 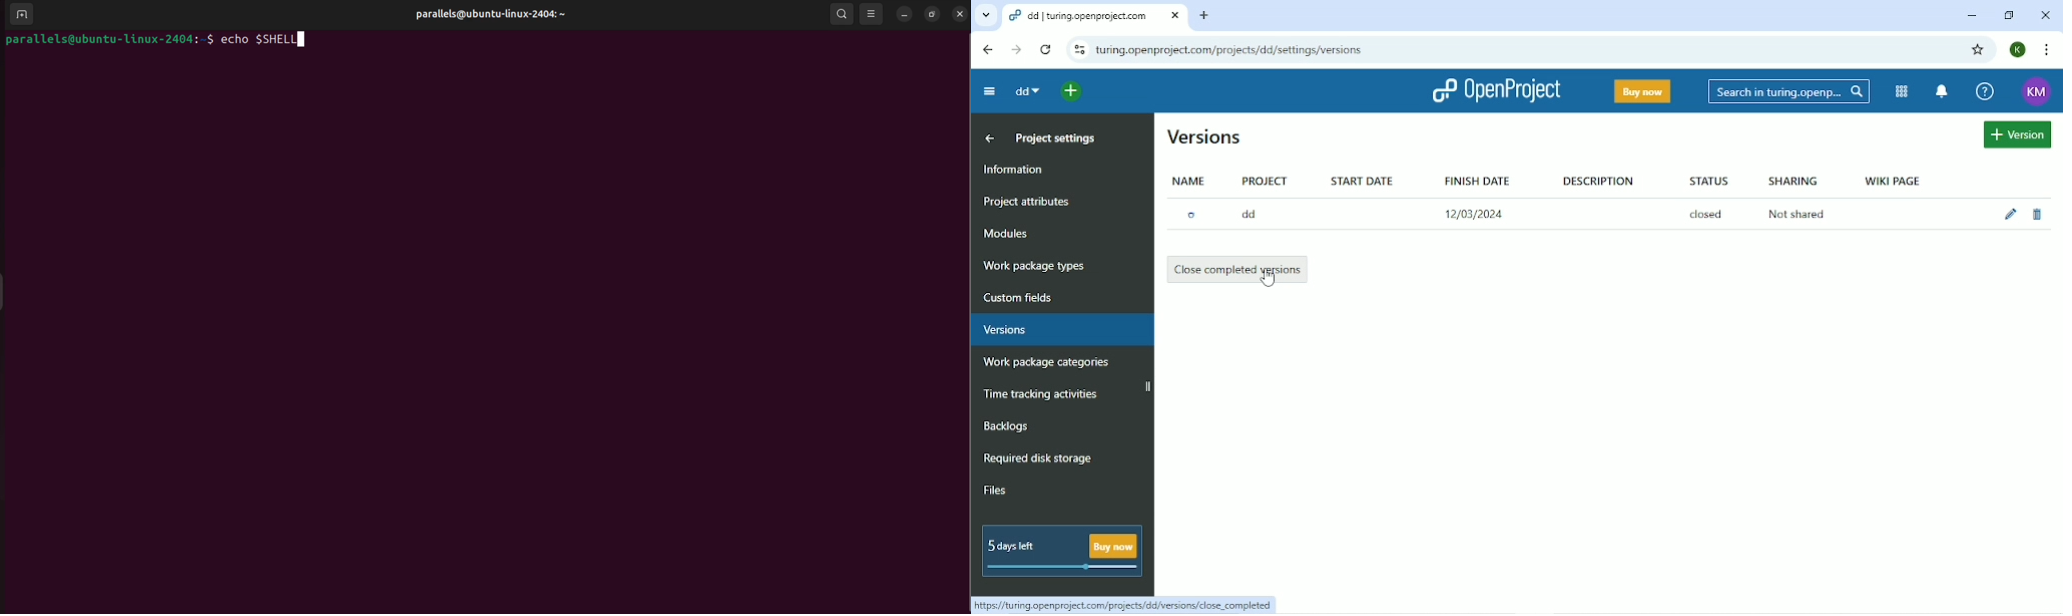 I want to click on Work package types, so click(x=1034, y=266).